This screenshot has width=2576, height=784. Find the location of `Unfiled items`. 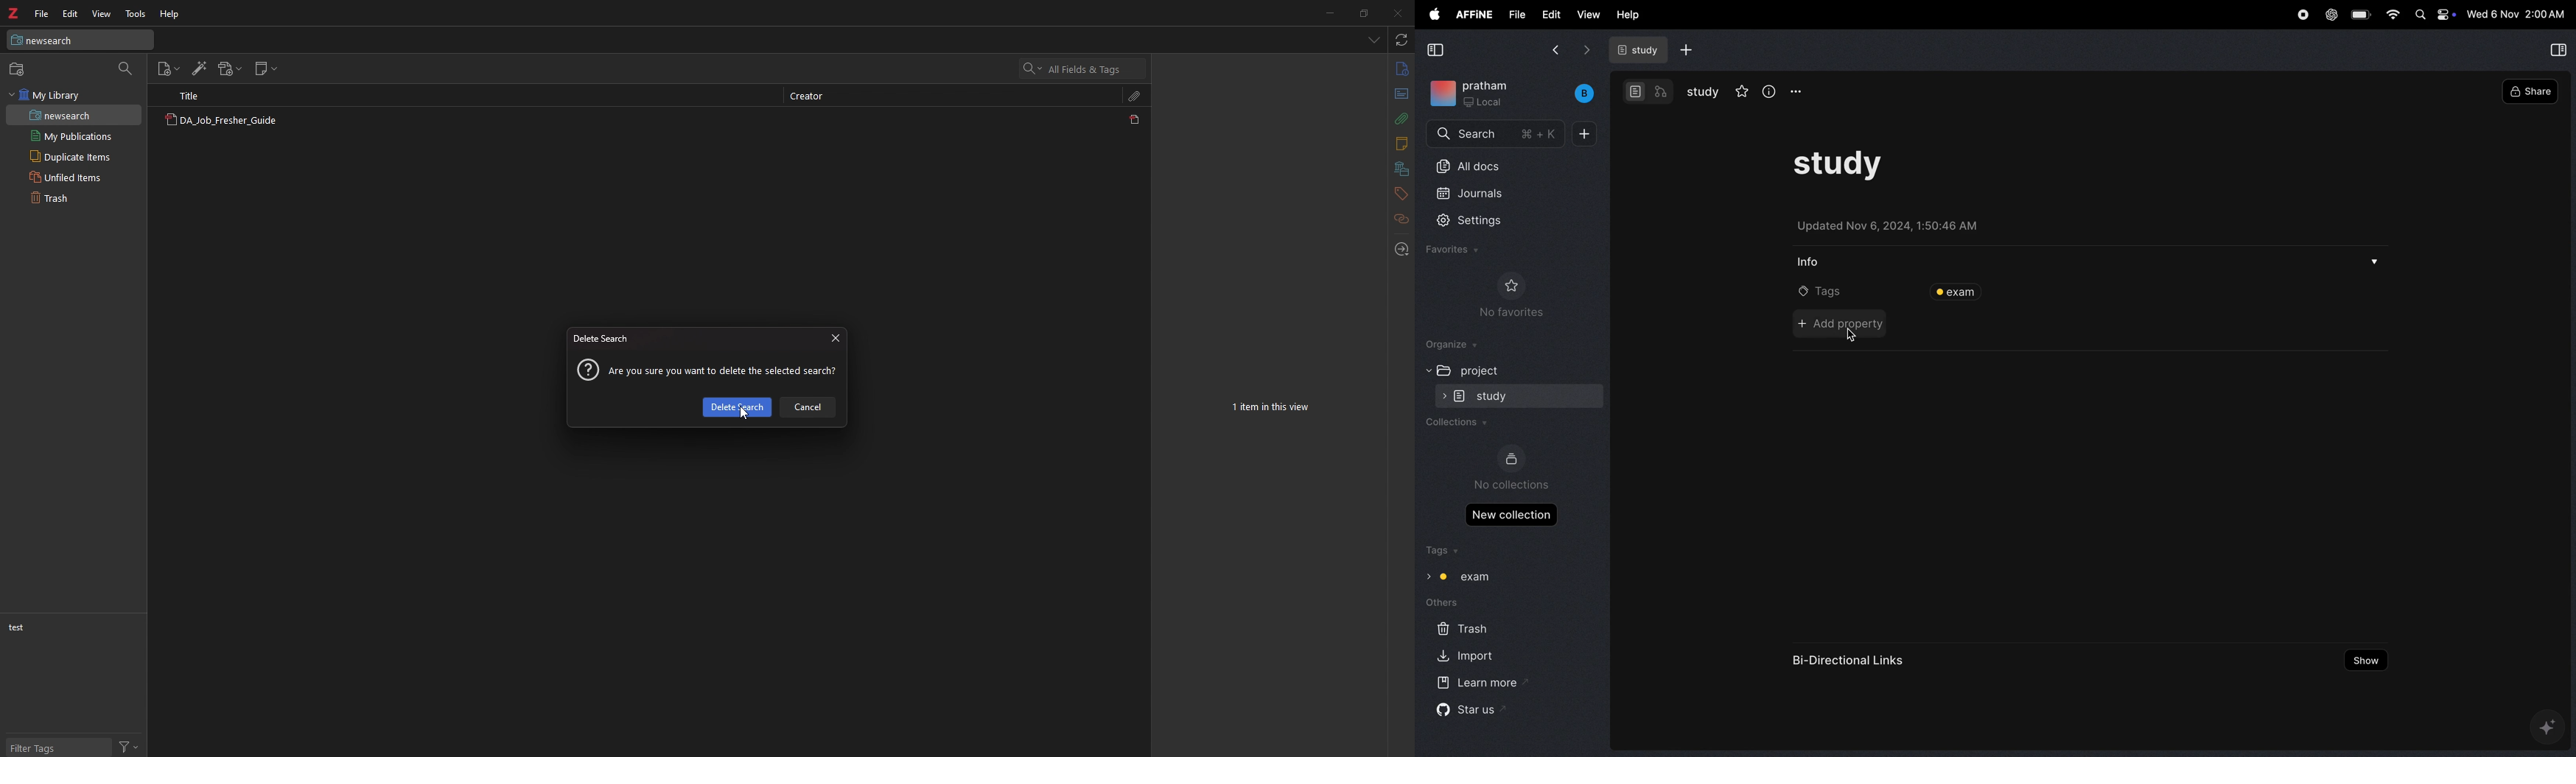

Unfiled items is located at coordinates (66, 178).